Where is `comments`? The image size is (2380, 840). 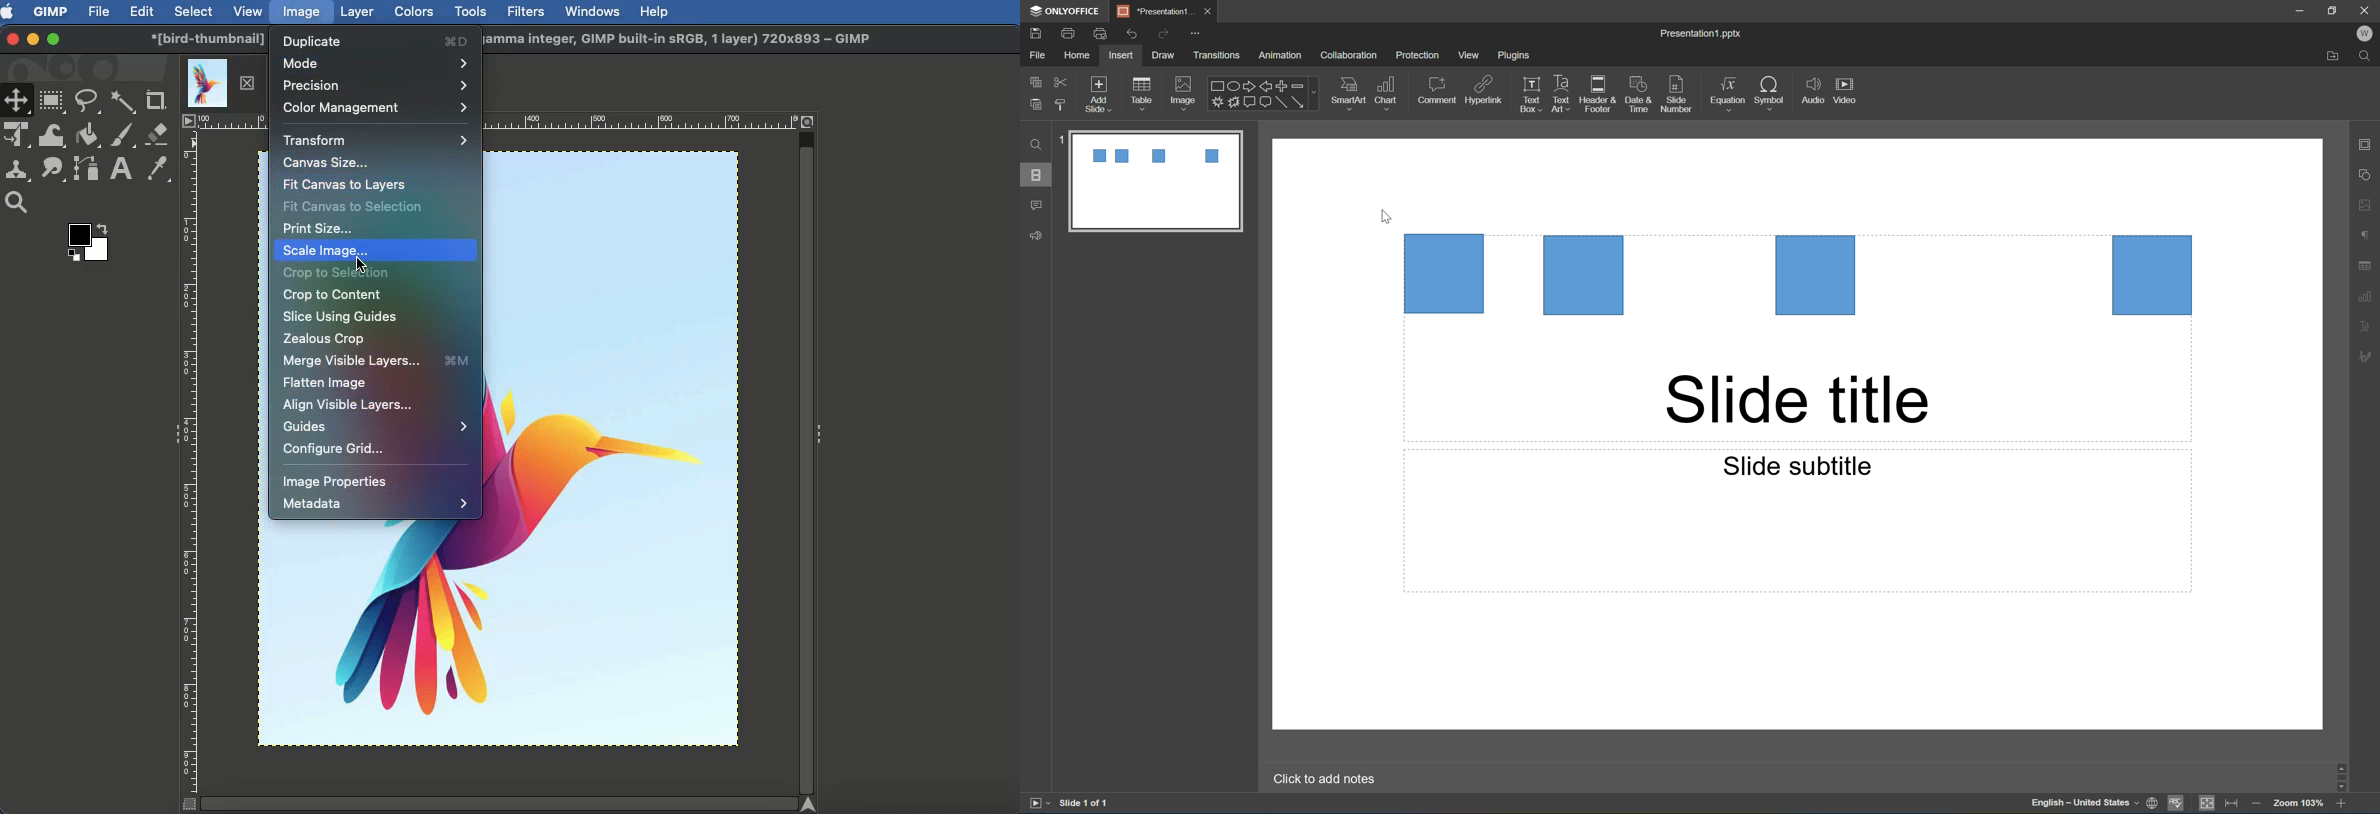
comments is located at coordinates (1035, 205).